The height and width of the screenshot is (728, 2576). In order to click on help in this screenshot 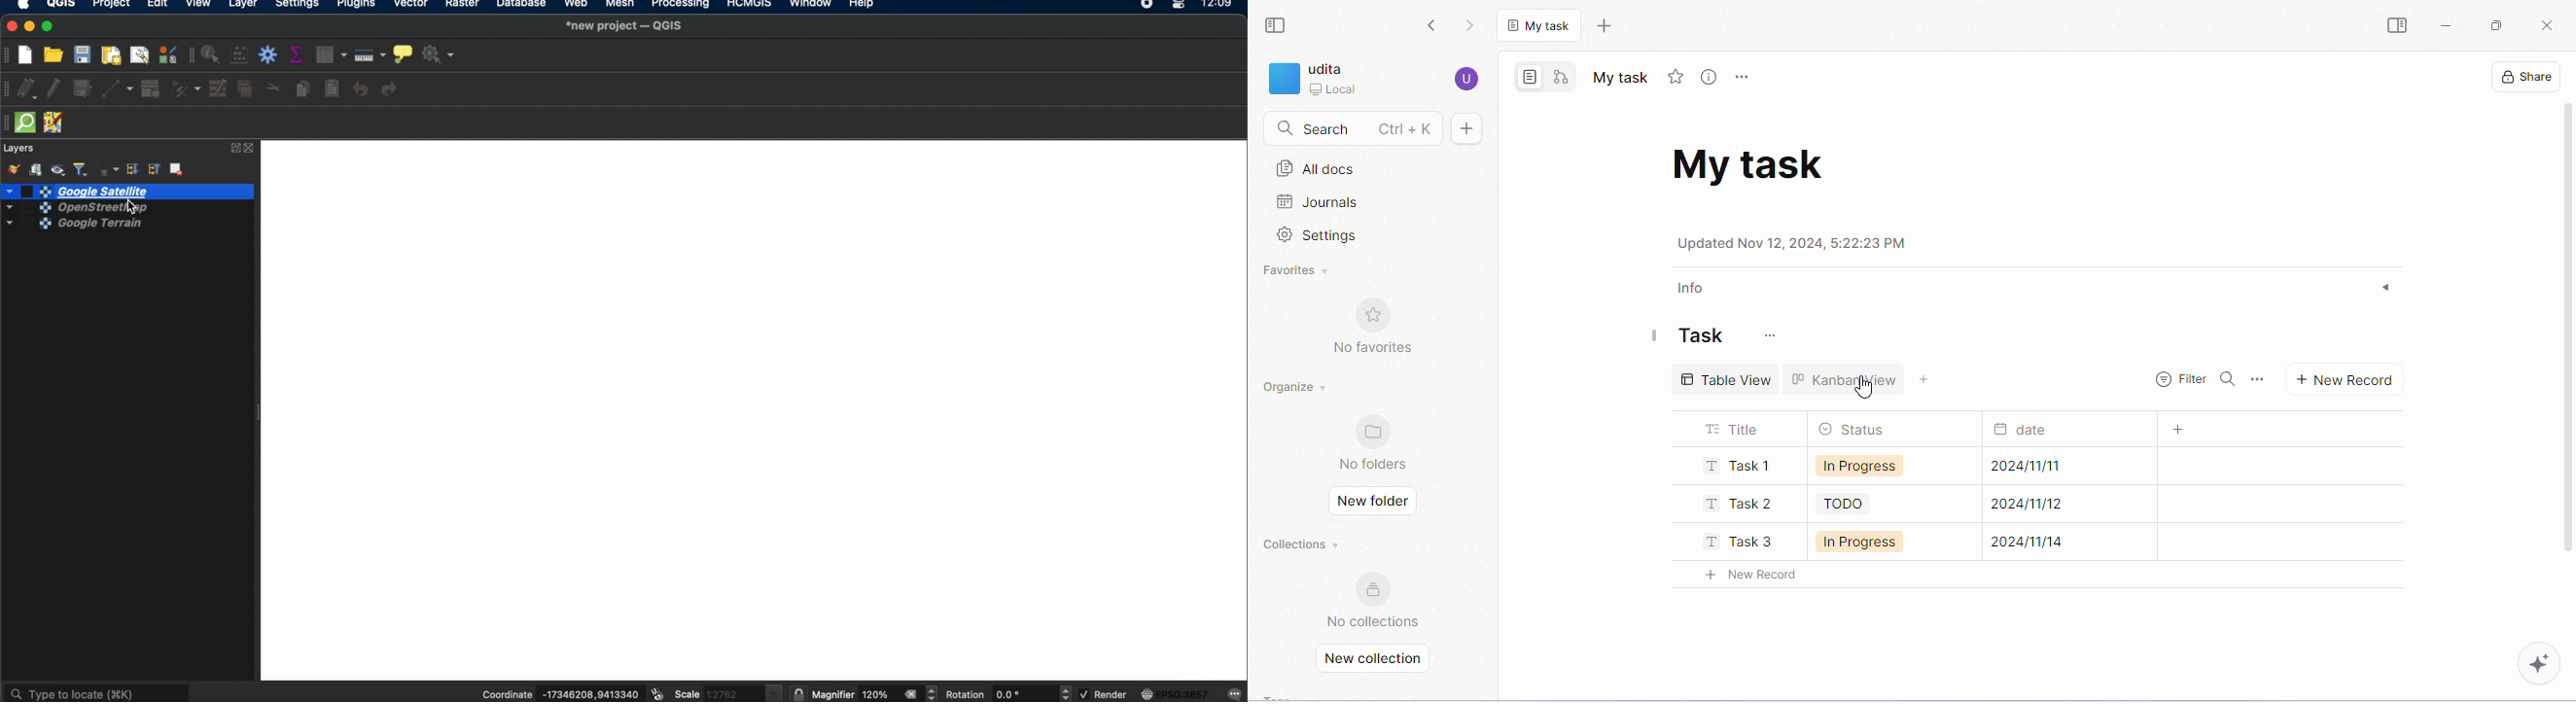, I will do `click(864, 6)`.